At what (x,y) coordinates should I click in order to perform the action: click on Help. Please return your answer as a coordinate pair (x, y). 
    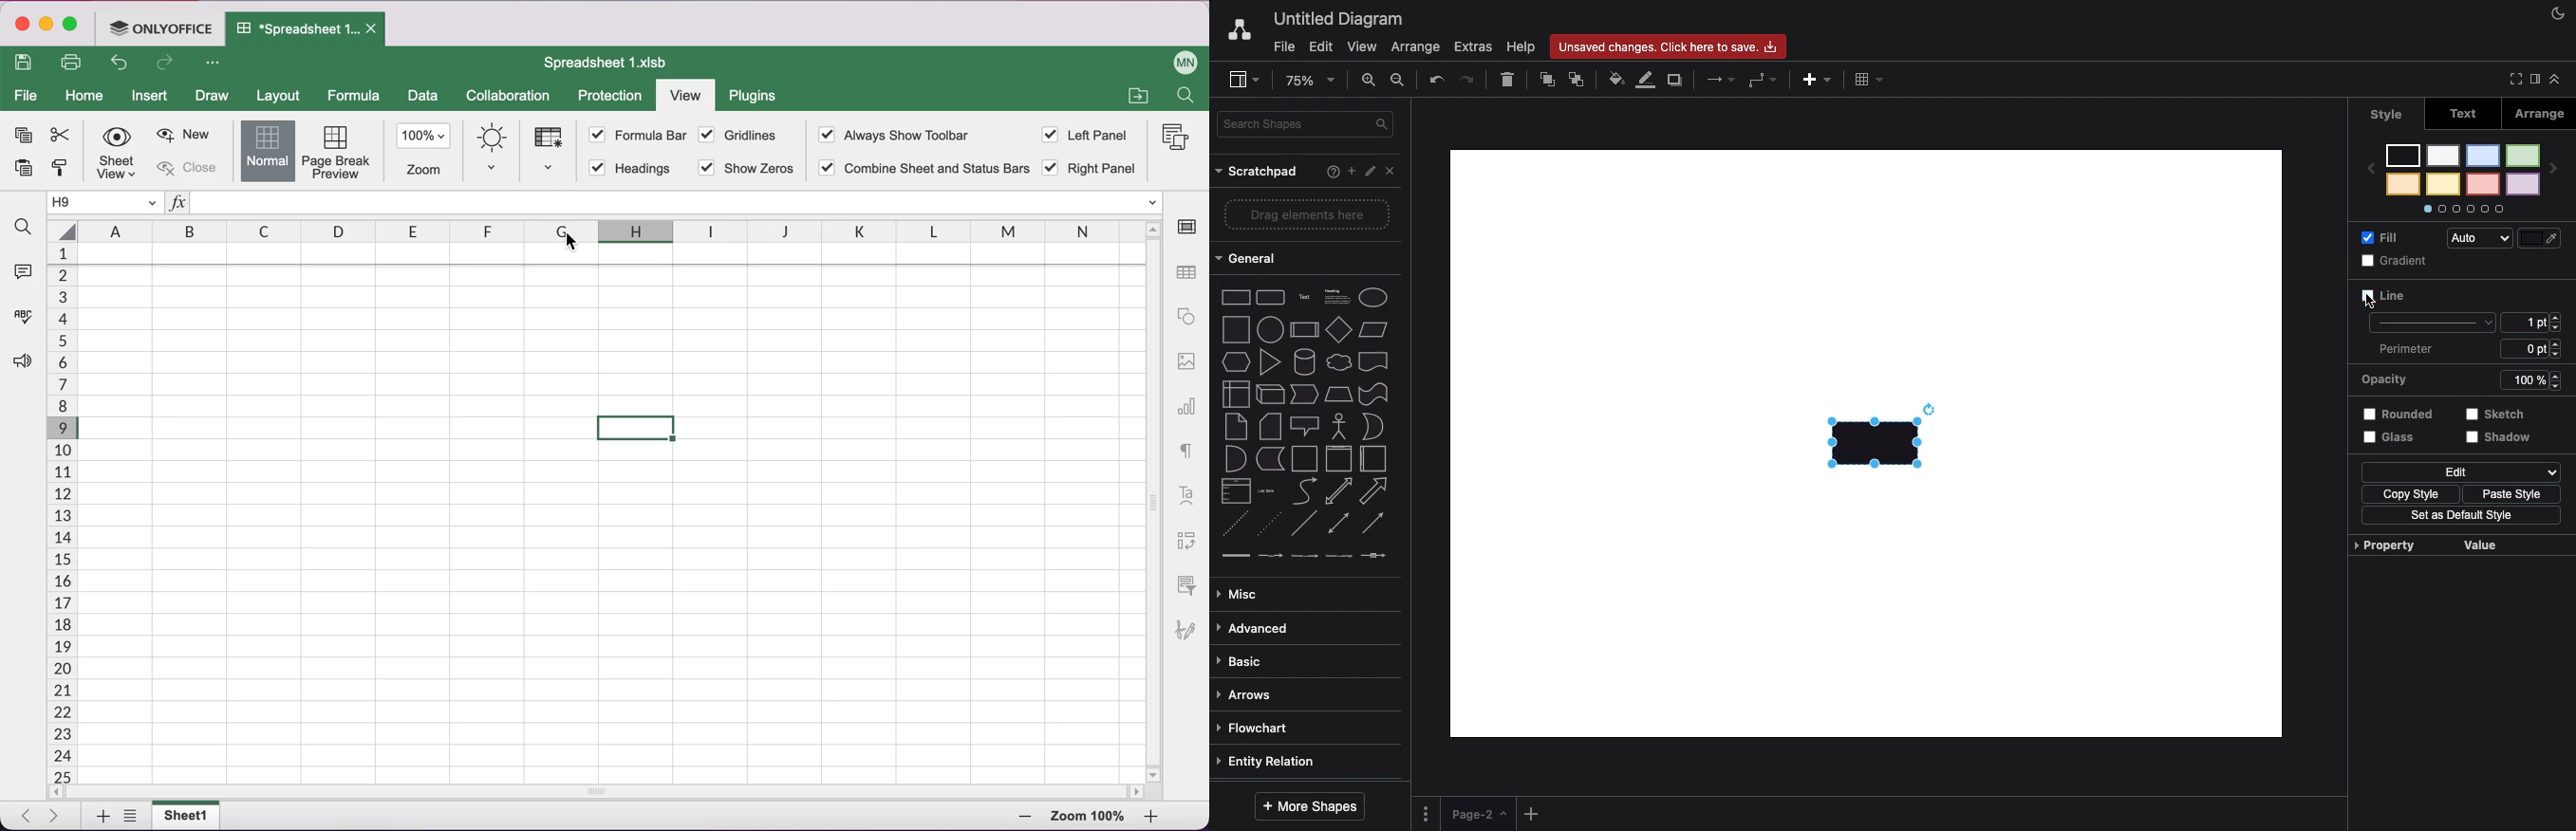
    Looking at the image, I should click on (1329, 172).